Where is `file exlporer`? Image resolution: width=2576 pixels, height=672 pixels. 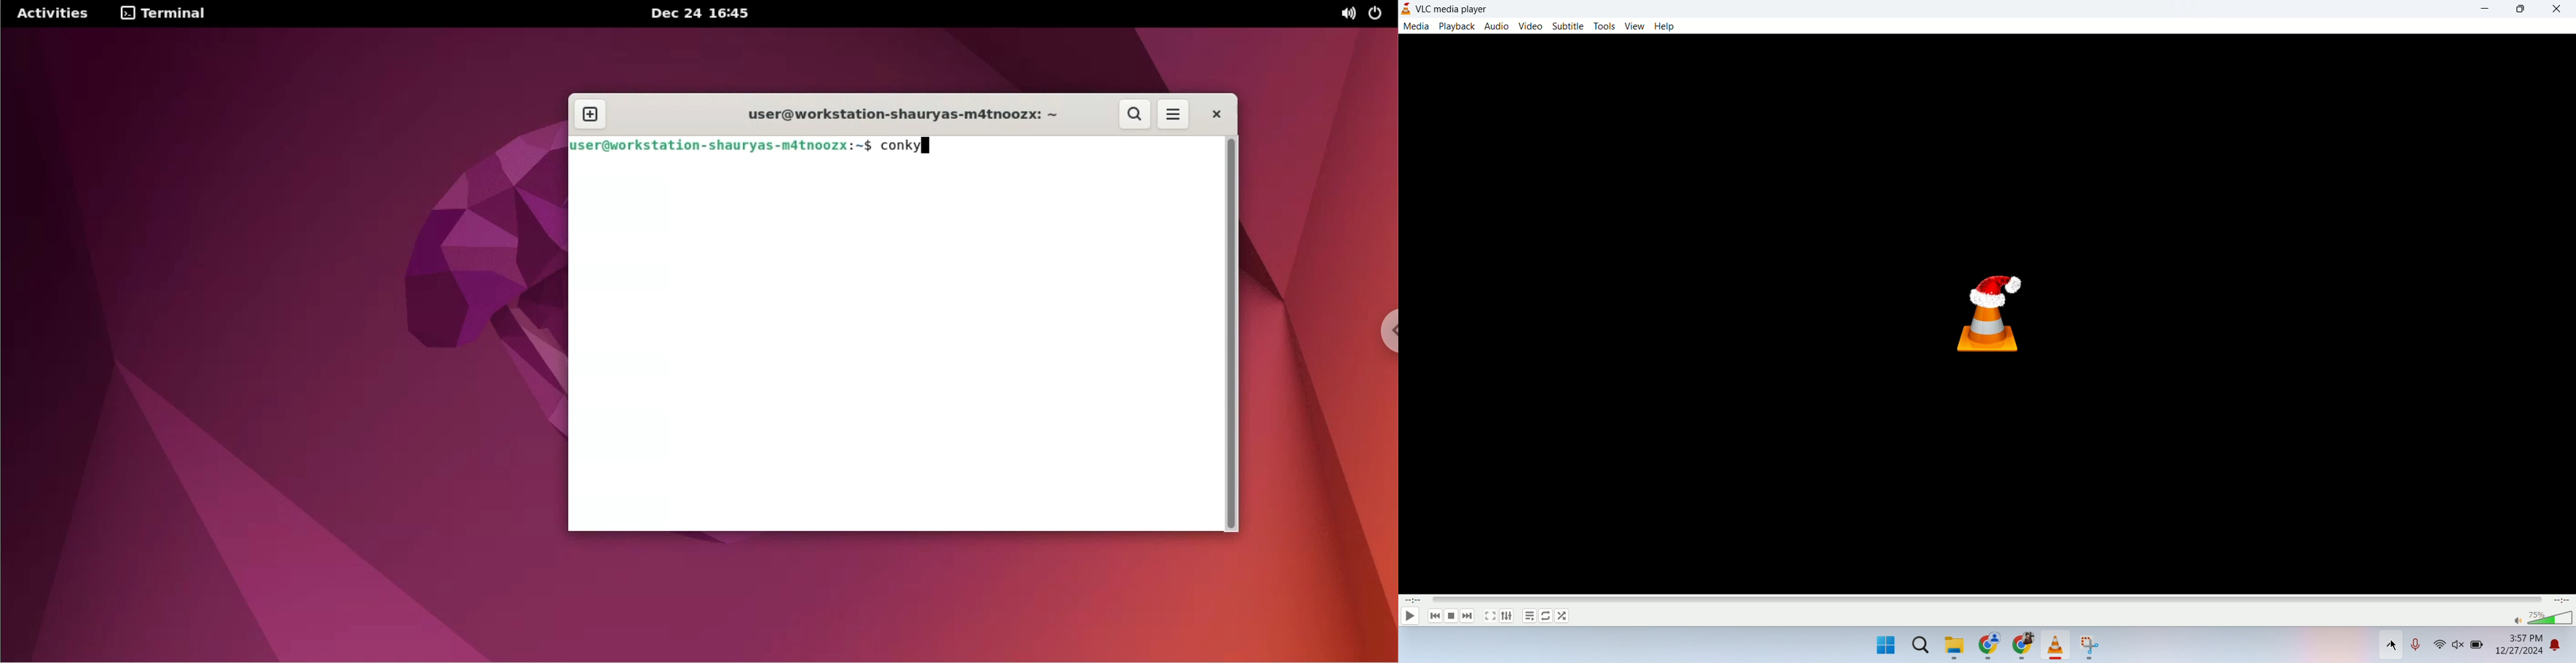
file exlporer is located at coordinates (1956, 648).